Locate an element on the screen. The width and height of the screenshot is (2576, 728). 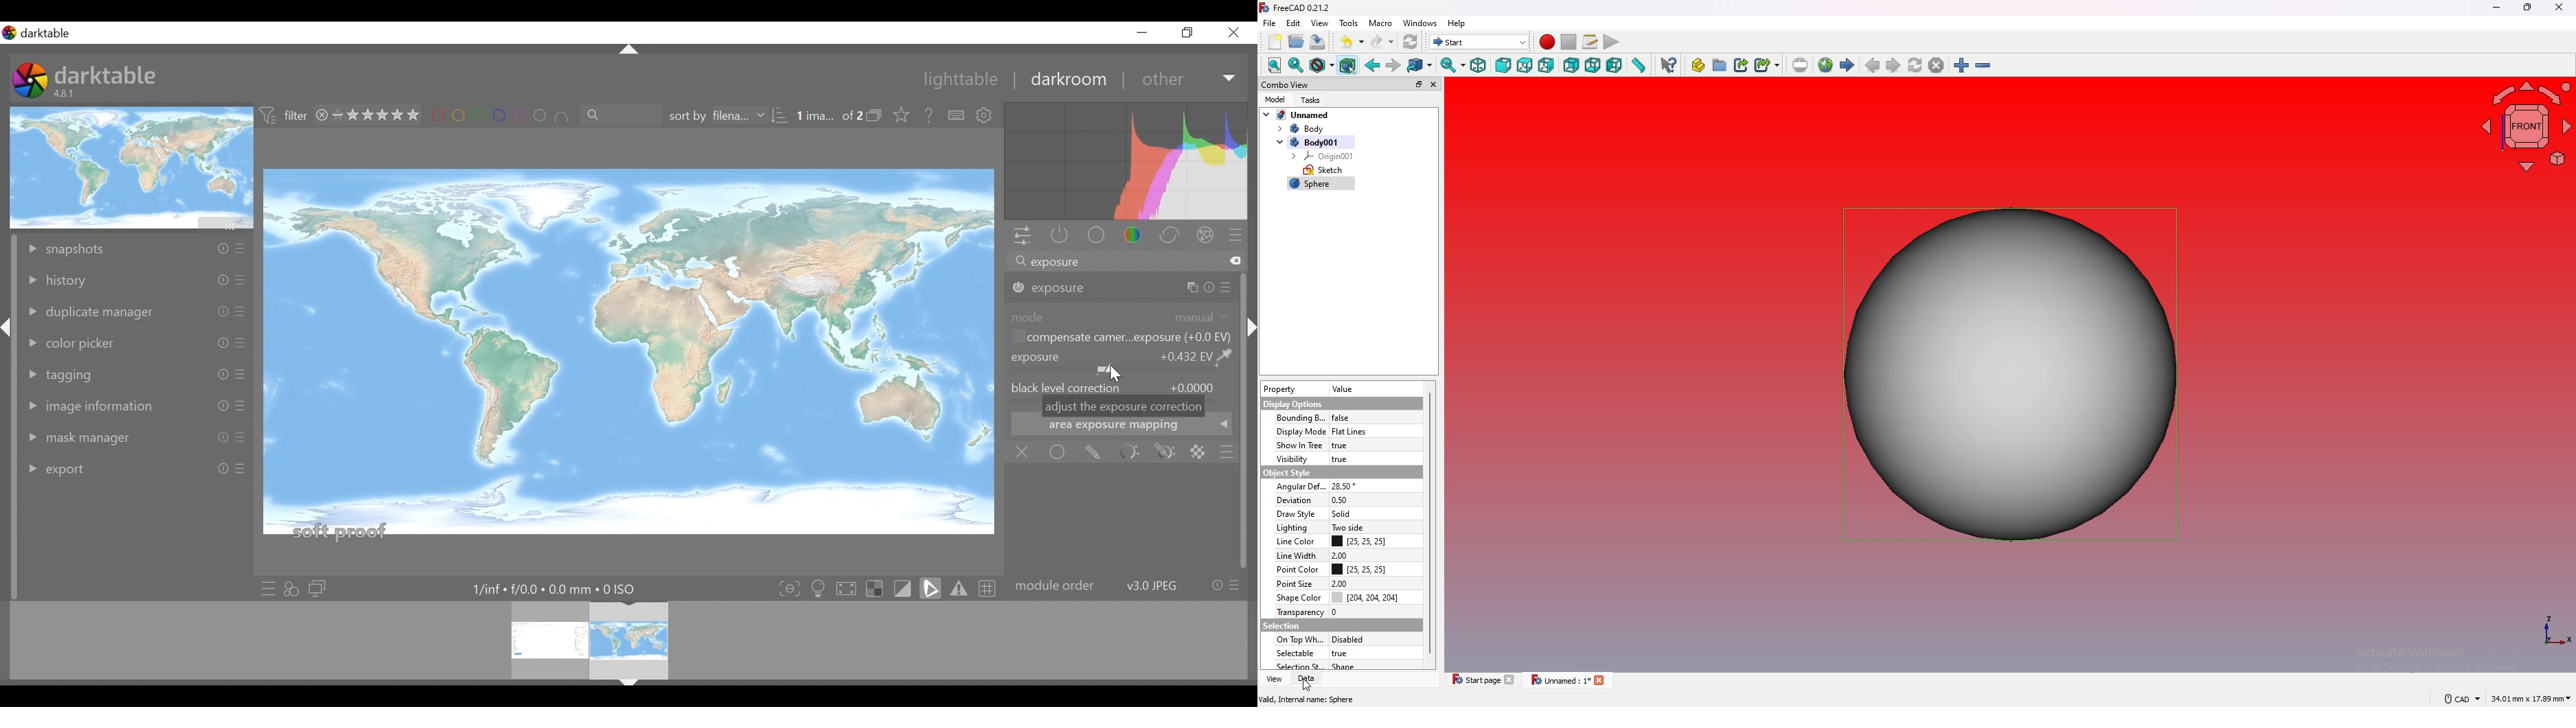
save is located at coordinates (1318, 42).